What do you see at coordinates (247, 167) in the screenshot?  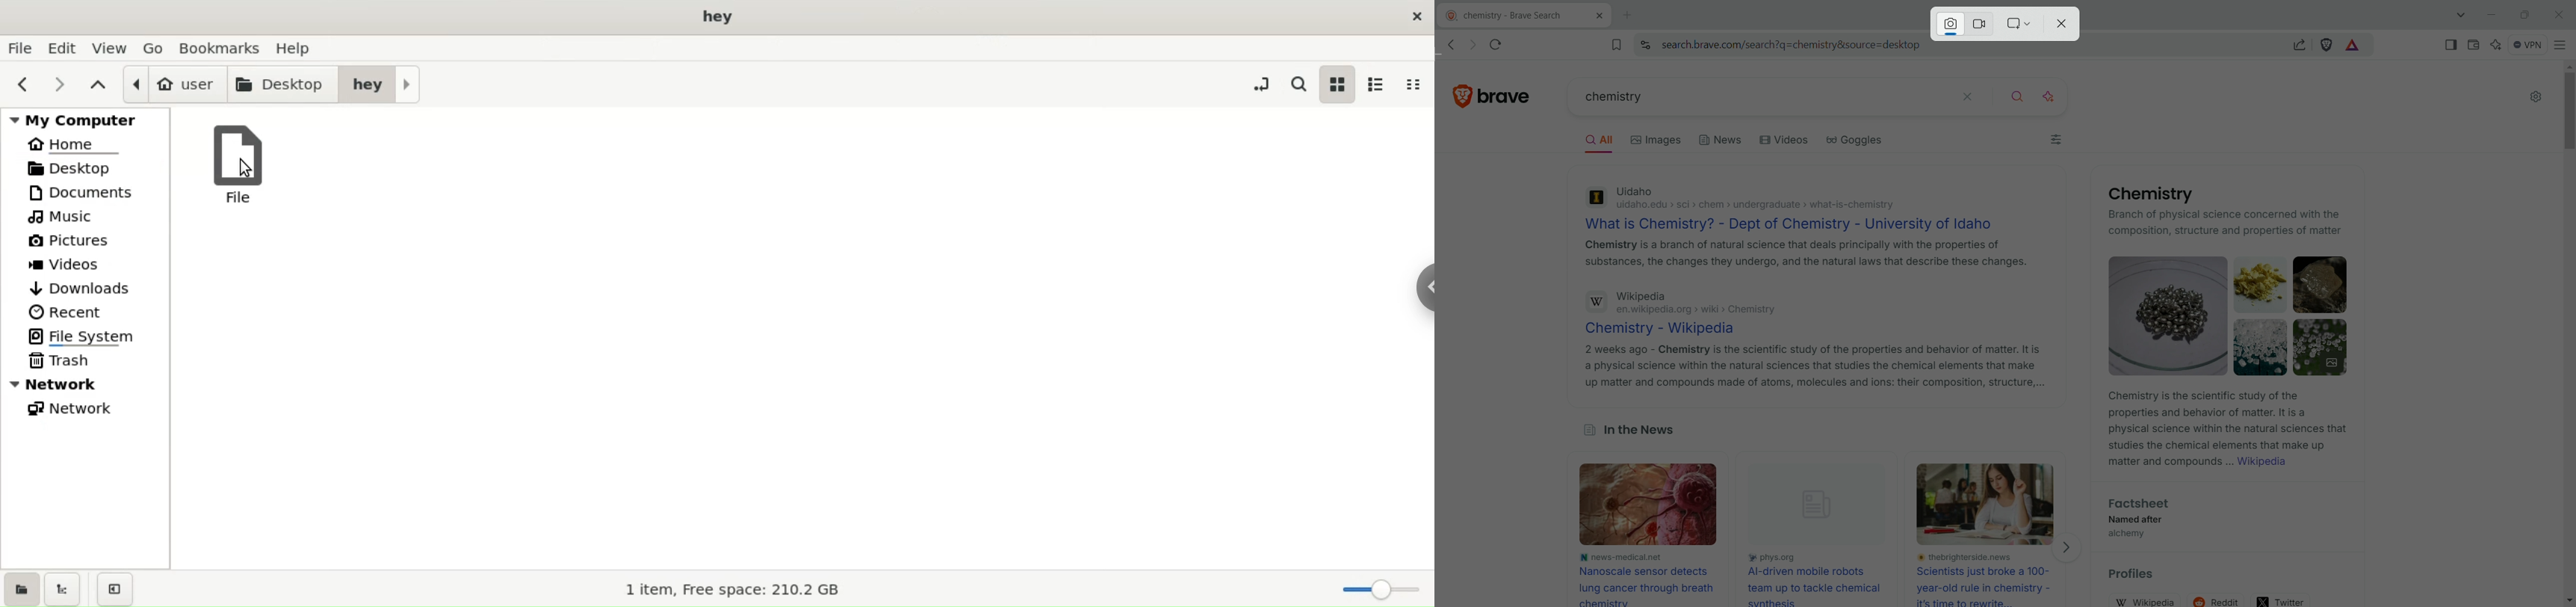 I see `cursor` at bounding box center [247, 167].